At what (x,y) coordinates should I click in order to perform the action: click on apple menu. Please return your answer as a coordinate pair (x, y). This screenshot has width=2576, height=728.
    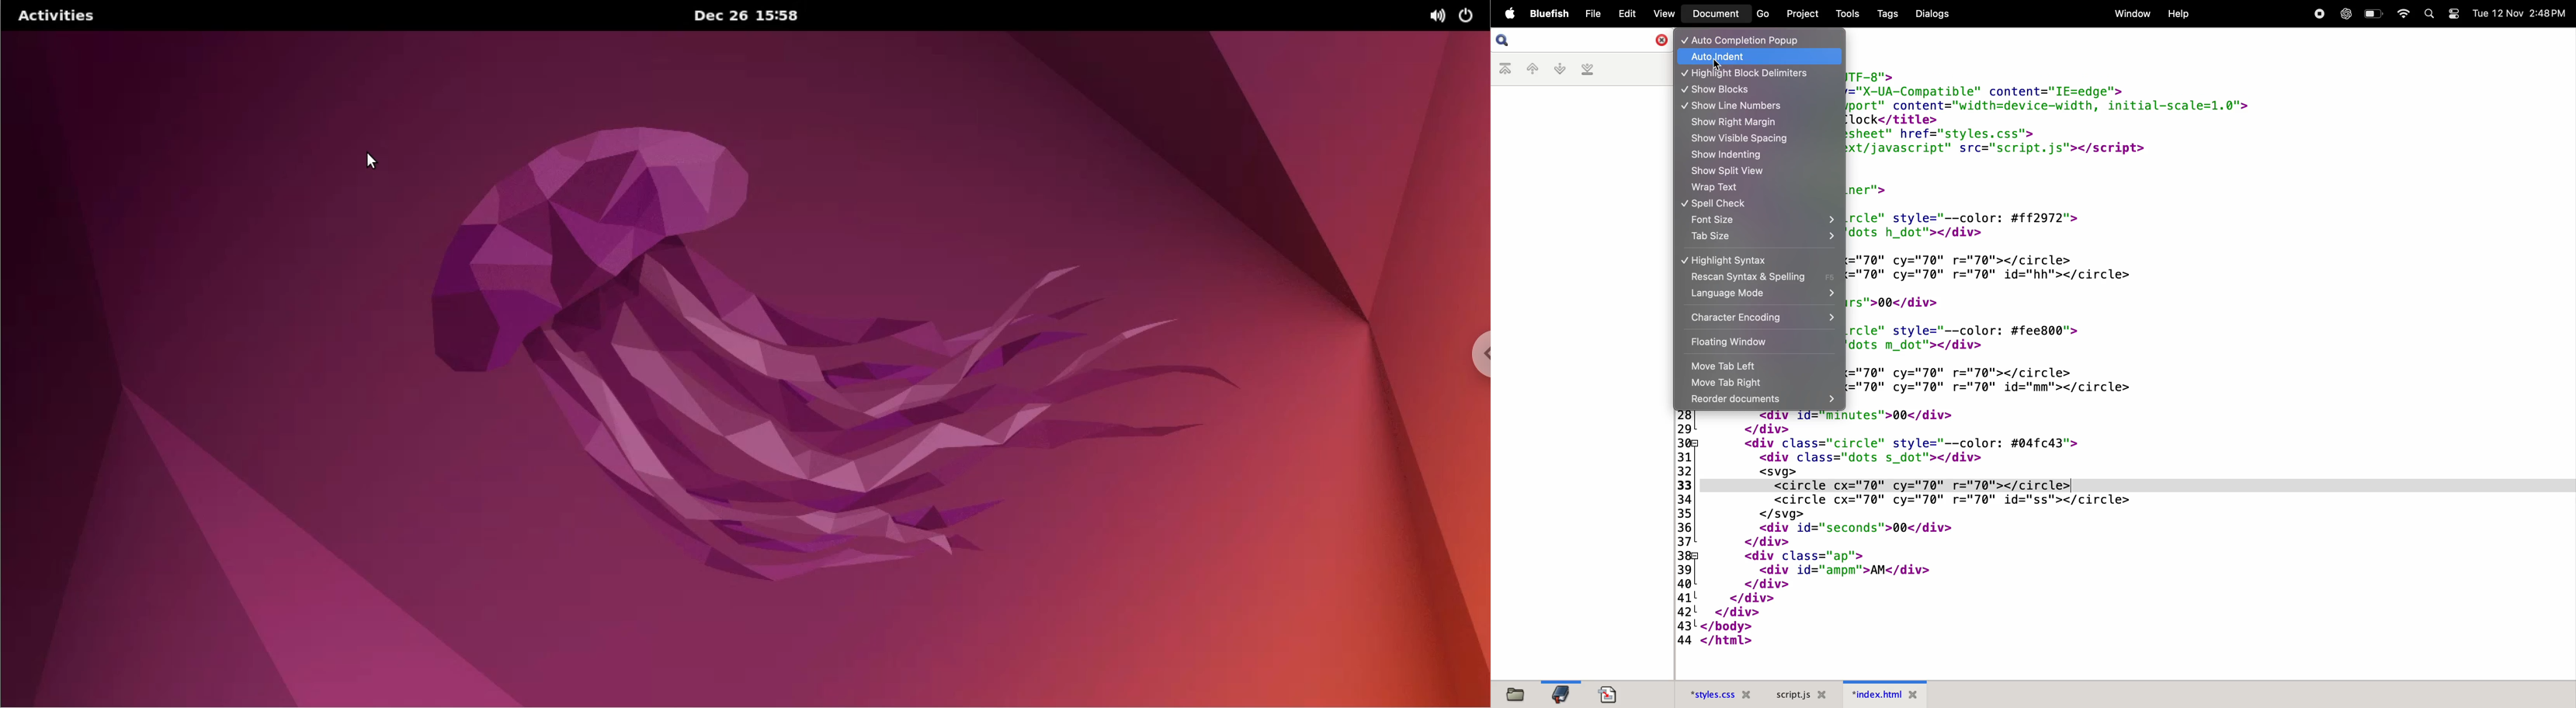
    Looking at the image, I should click on (1504, 13).